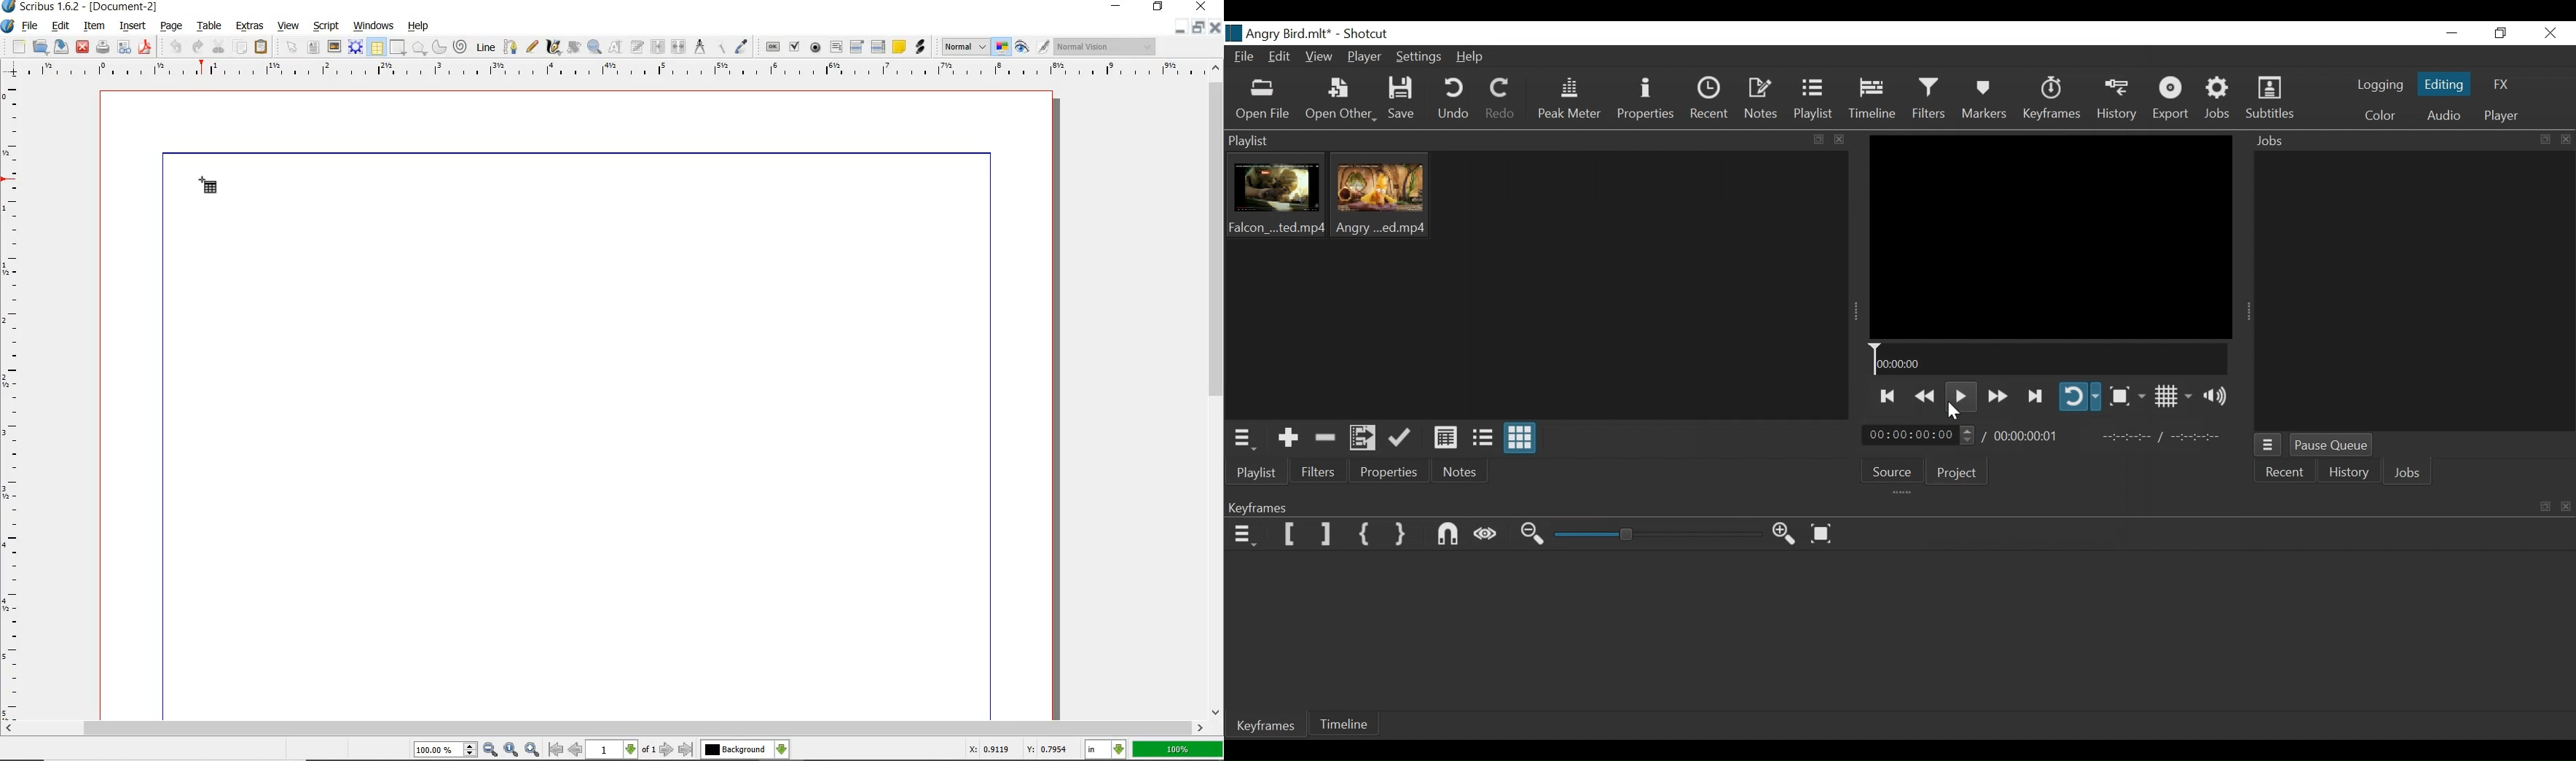  What do you see at coordinates (1042, 47) in the screenshot?
I see `edit in preview mode` at bounding box center [1042, 47].